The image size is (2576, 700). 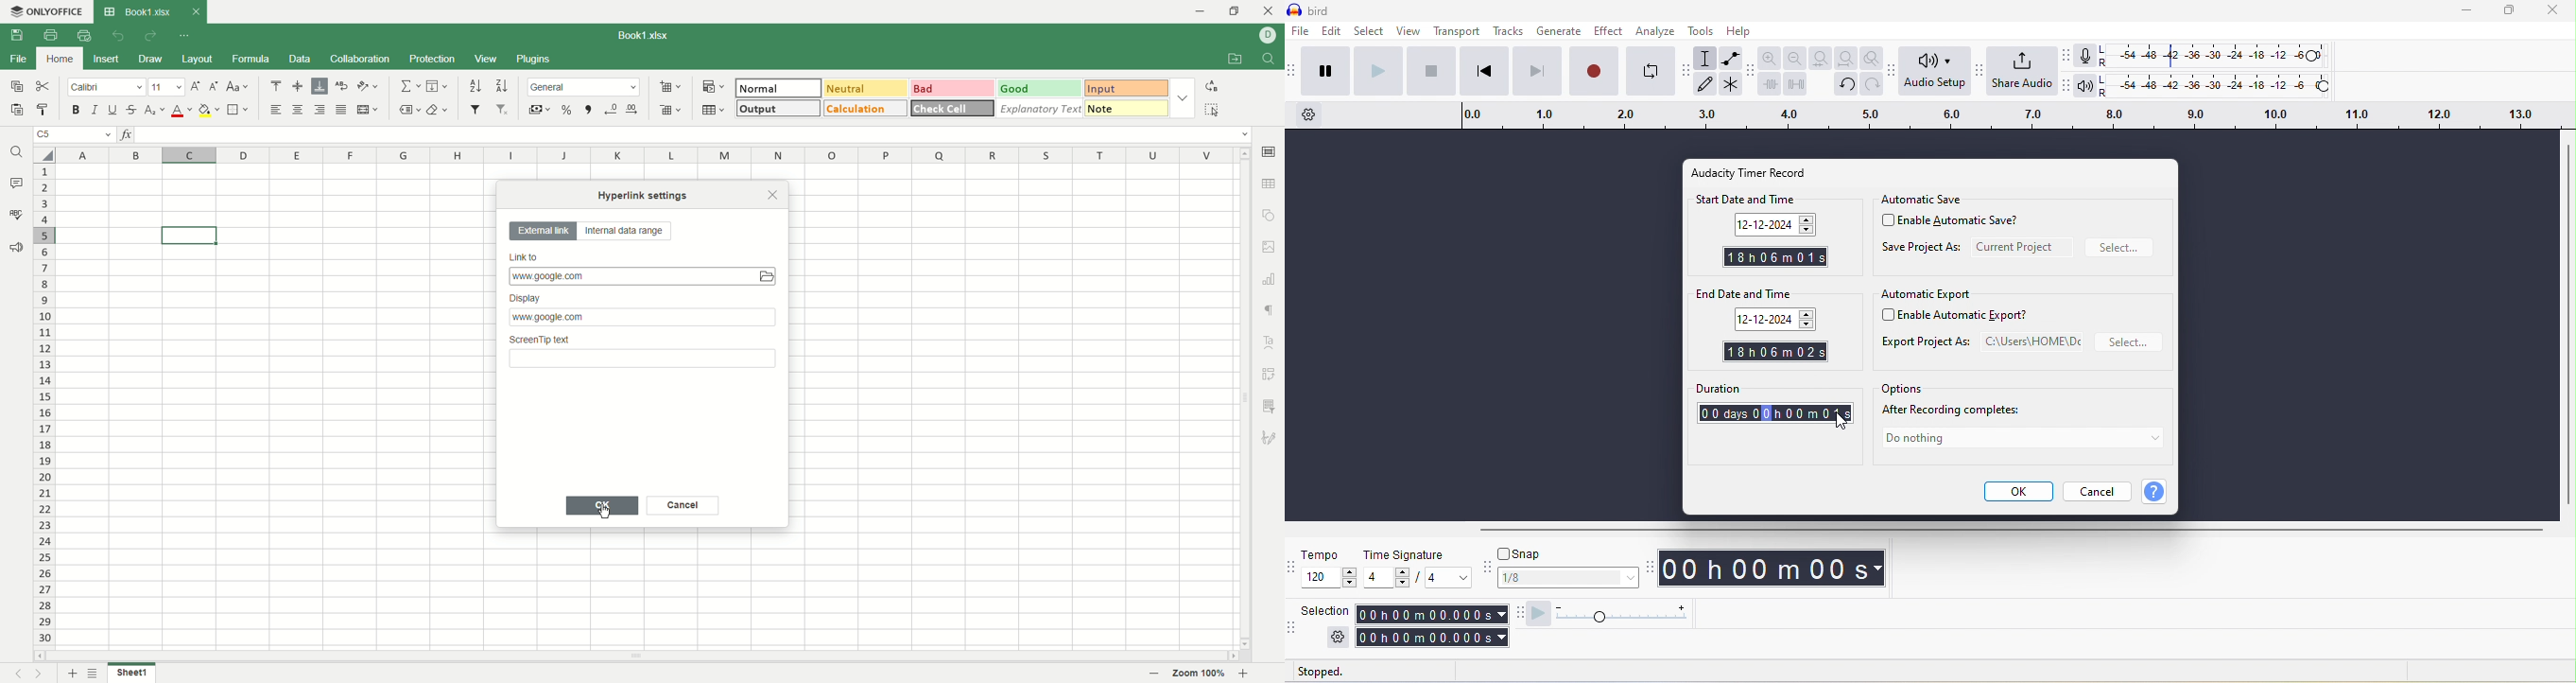 What do you see at coordinates (1566, 555) in the screenshot?
I see `snap` at bounding box center [1566, 555].